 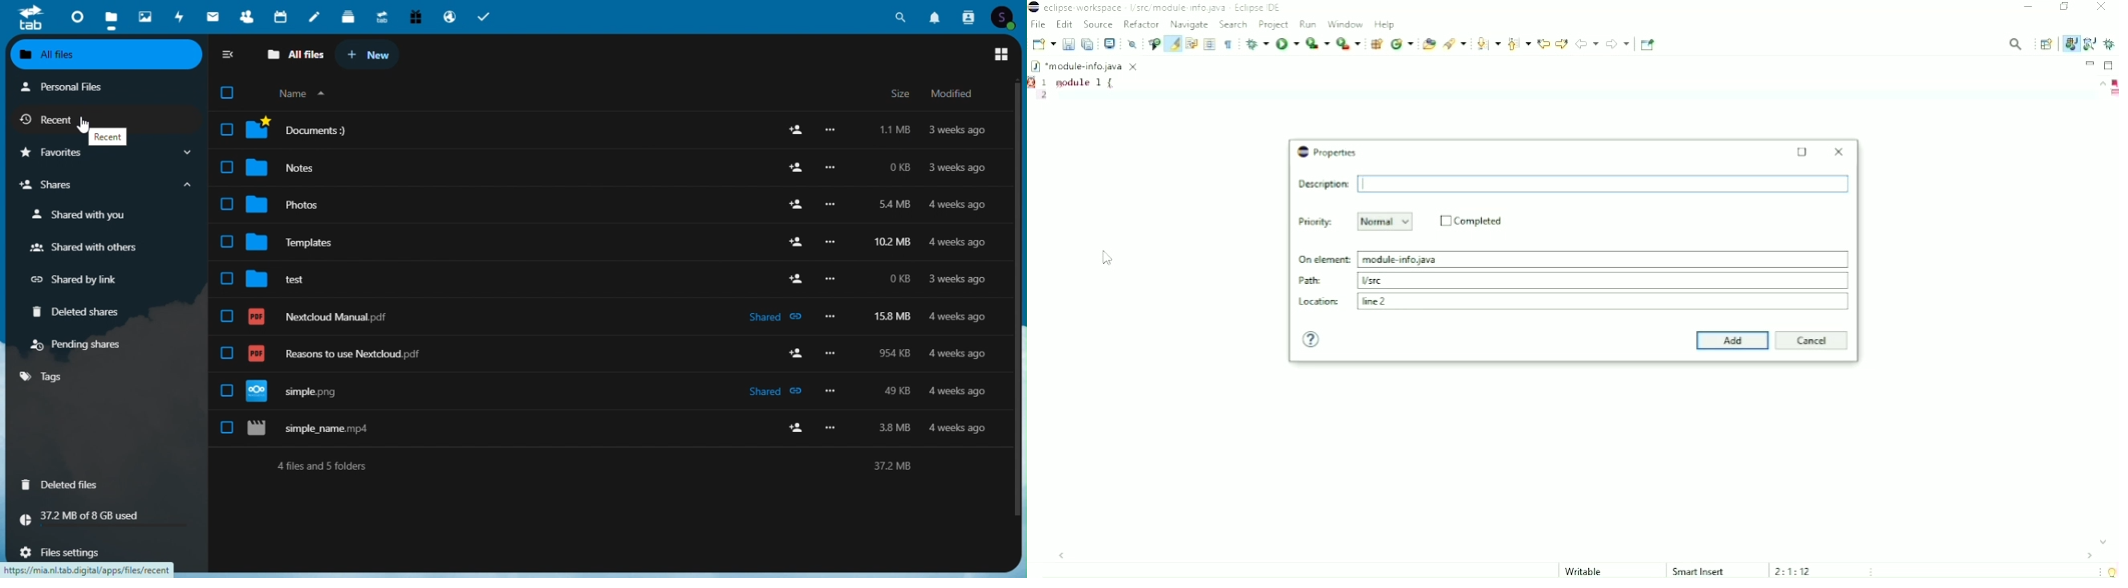 I want to click on Modified, so click(x=953, y=92).